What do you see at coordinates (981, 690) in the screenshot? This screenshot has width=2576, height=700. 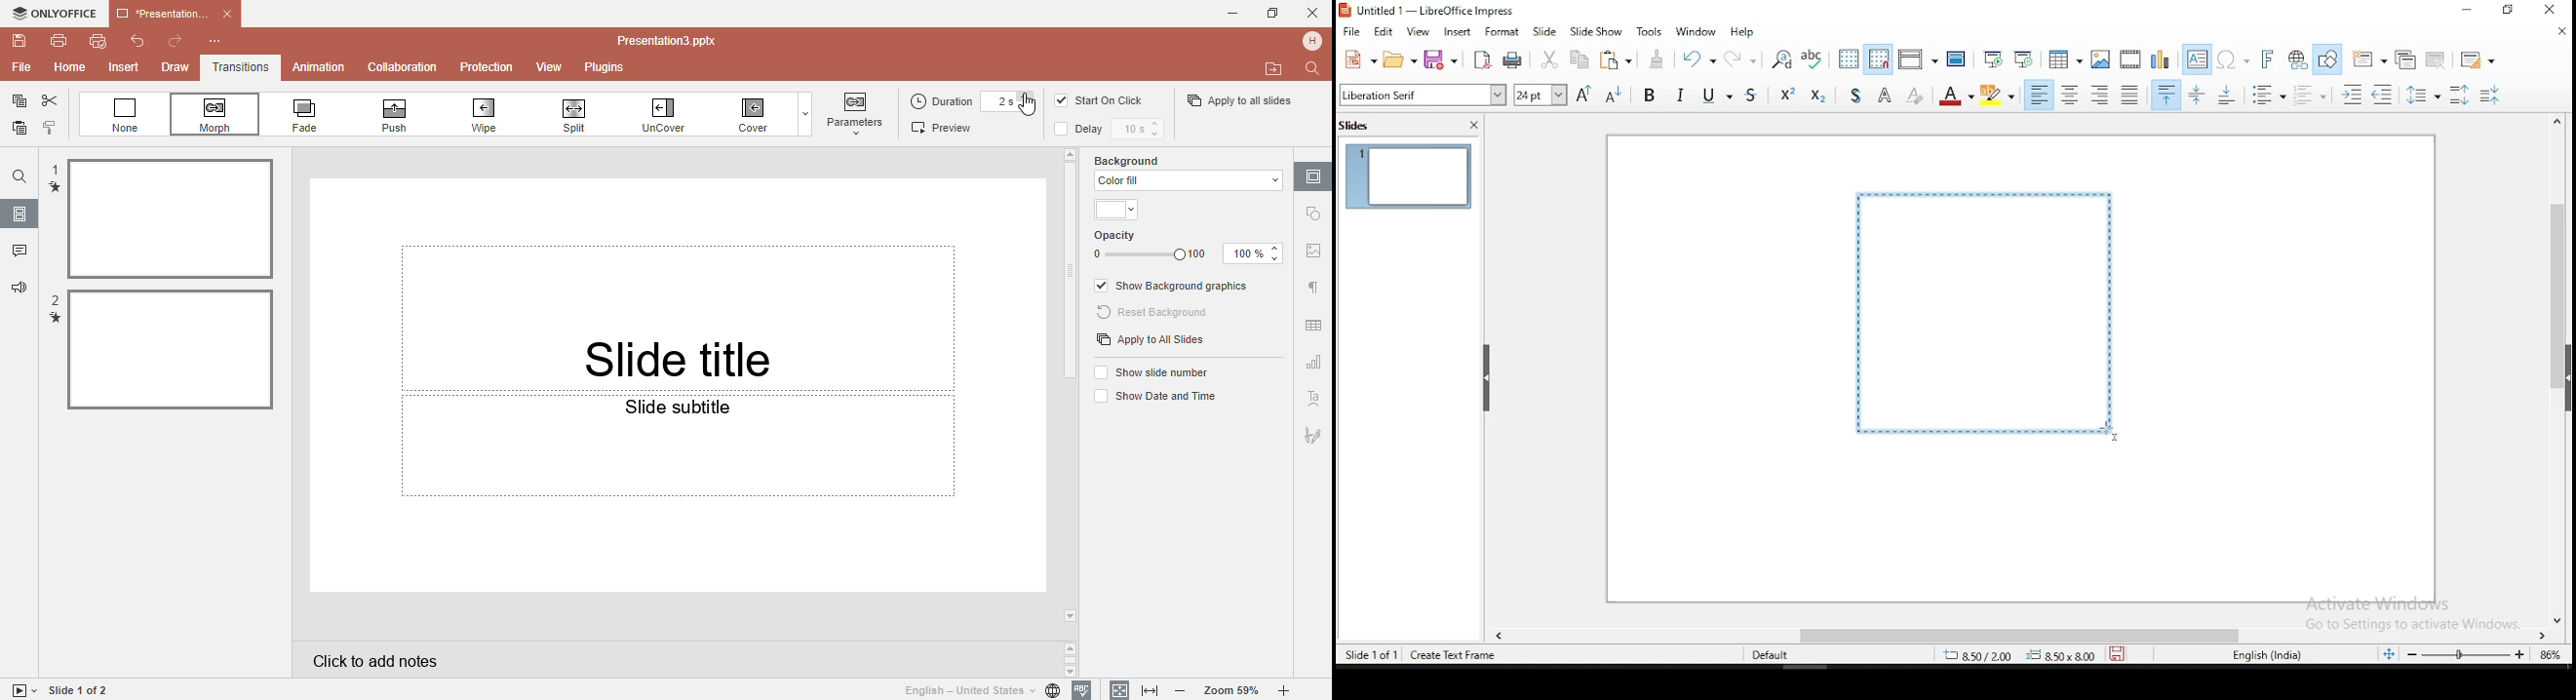 I see `Set document language` at bounding box center [981, 690].